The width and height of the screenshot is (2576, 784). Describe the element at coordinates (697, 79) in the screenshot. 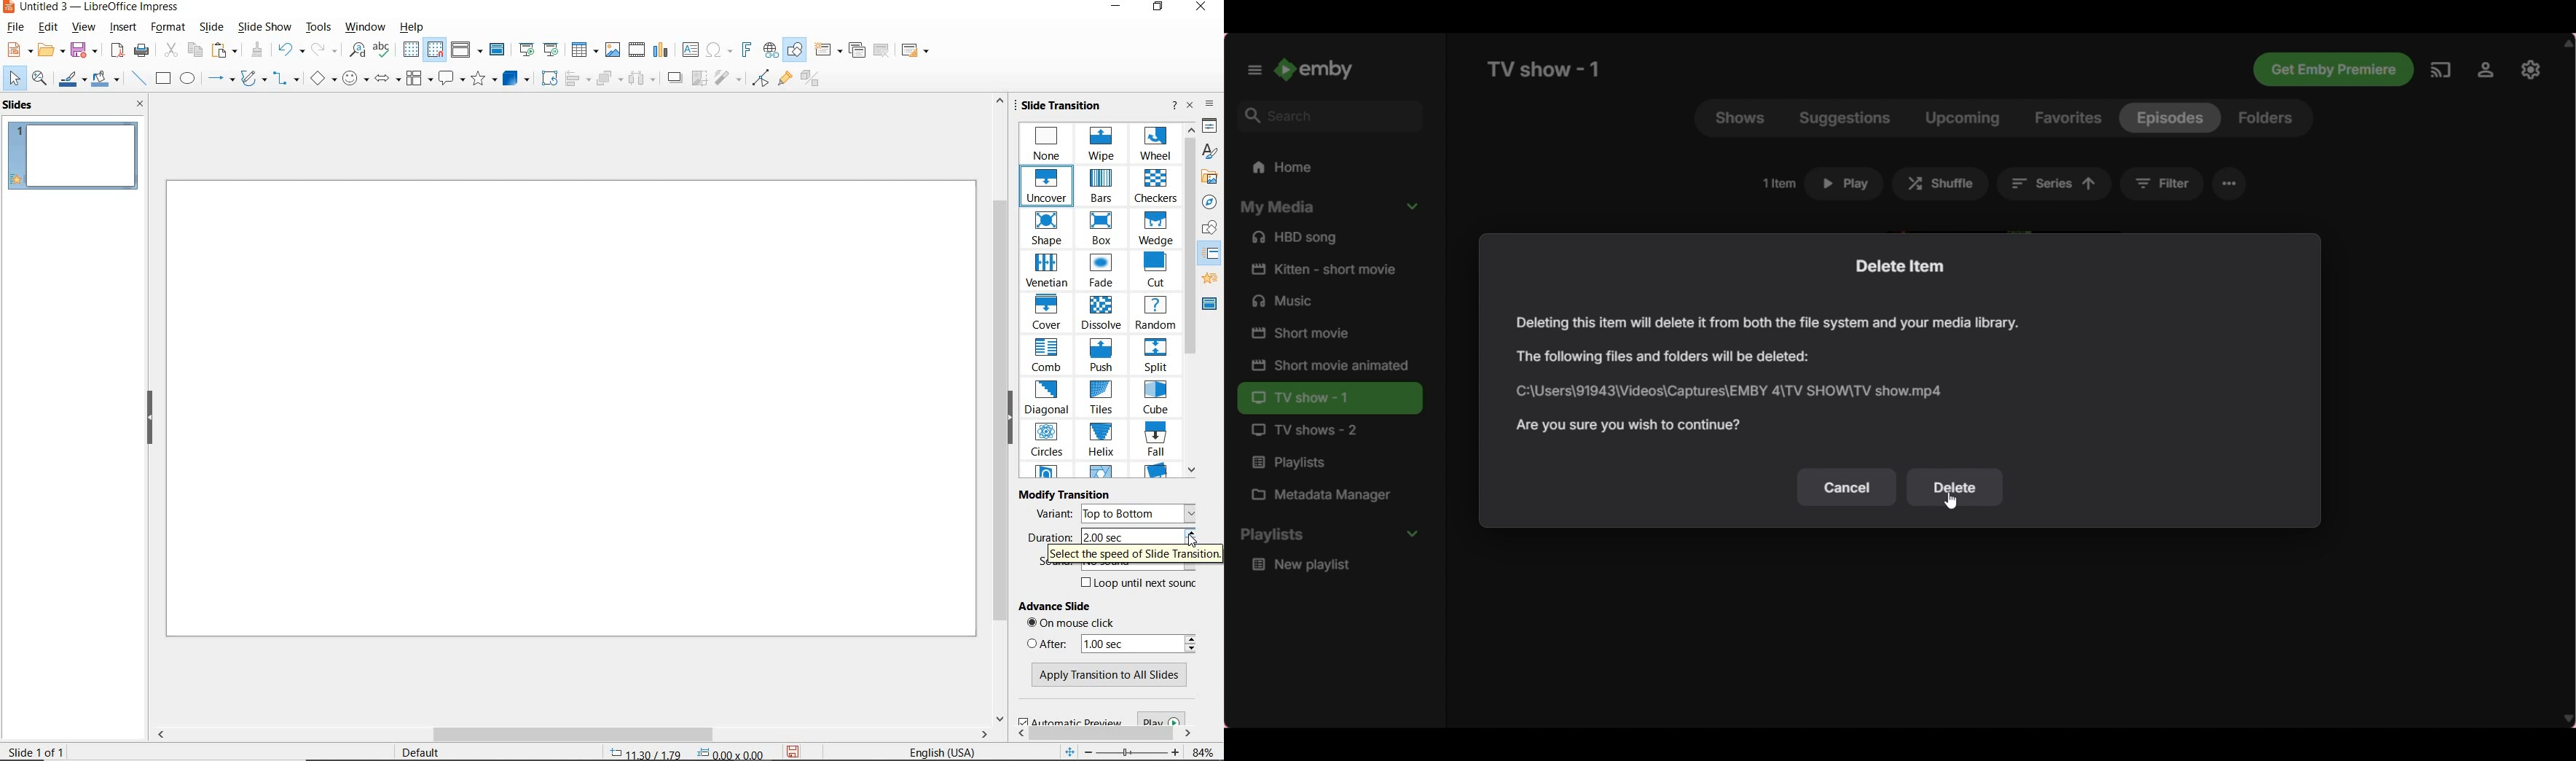

I see `CROP IMAGE` at that location.